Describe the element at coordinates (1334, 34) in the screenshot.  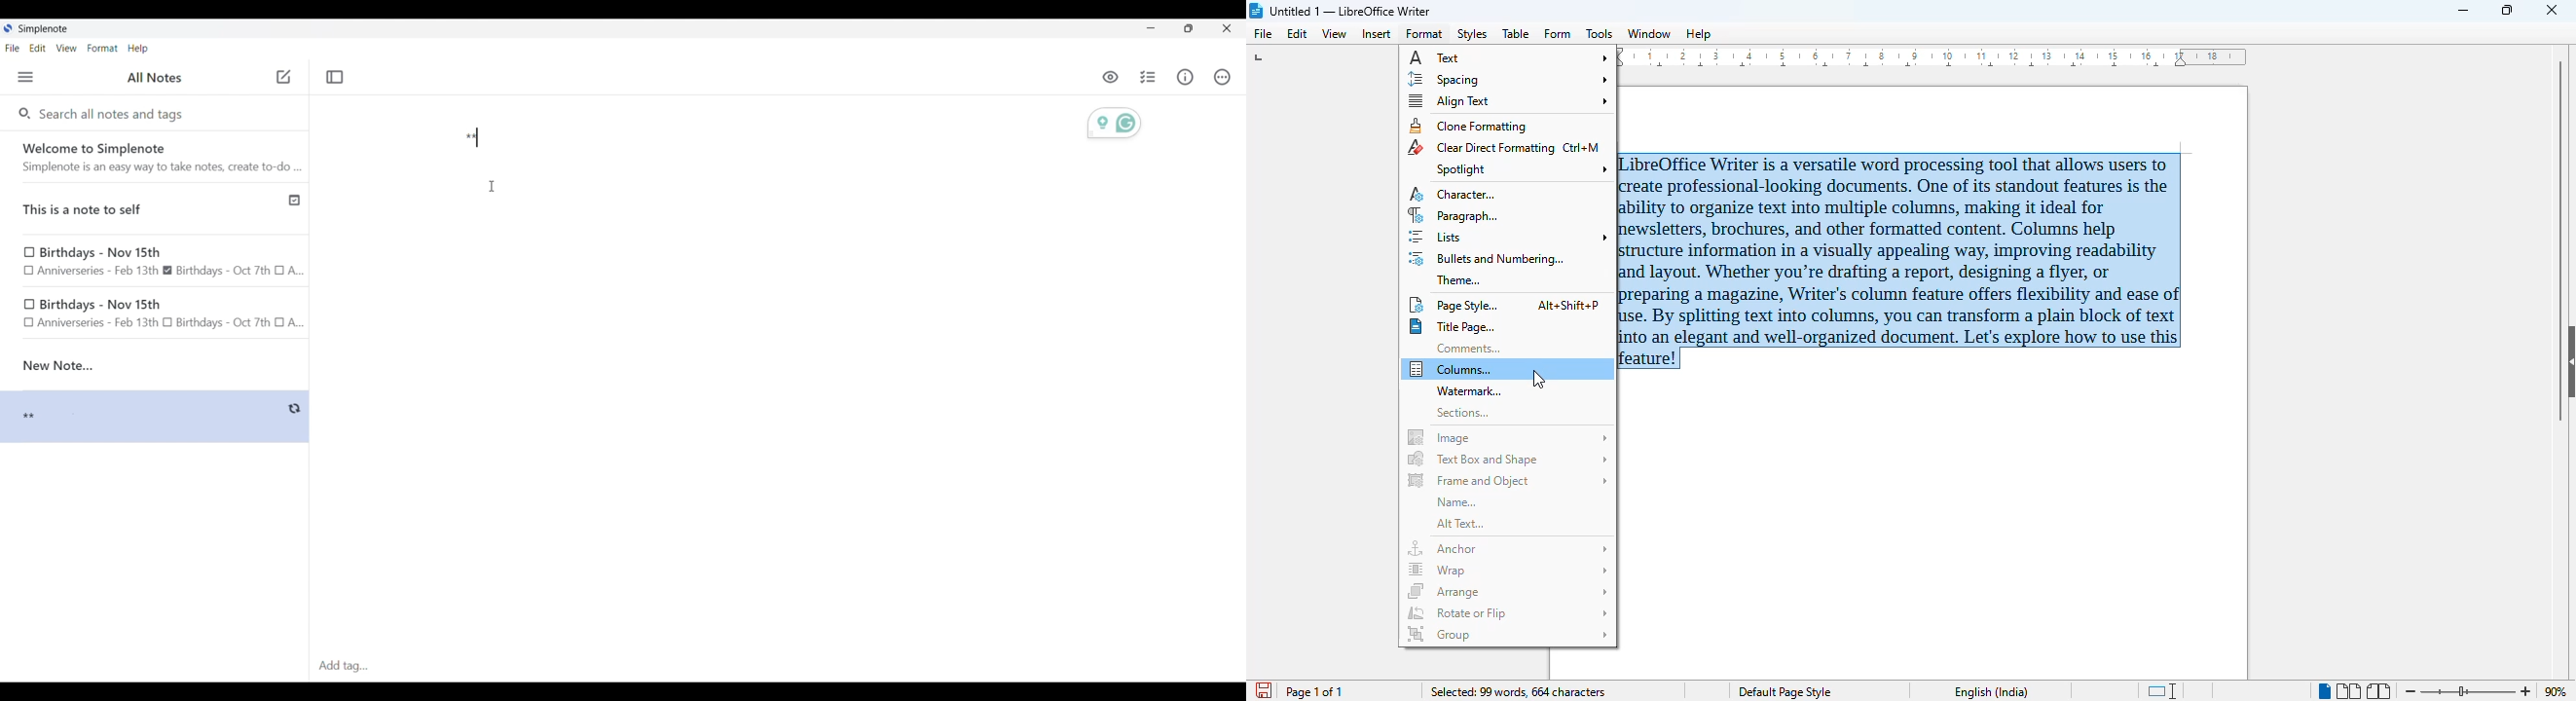
I see `view` at that location.